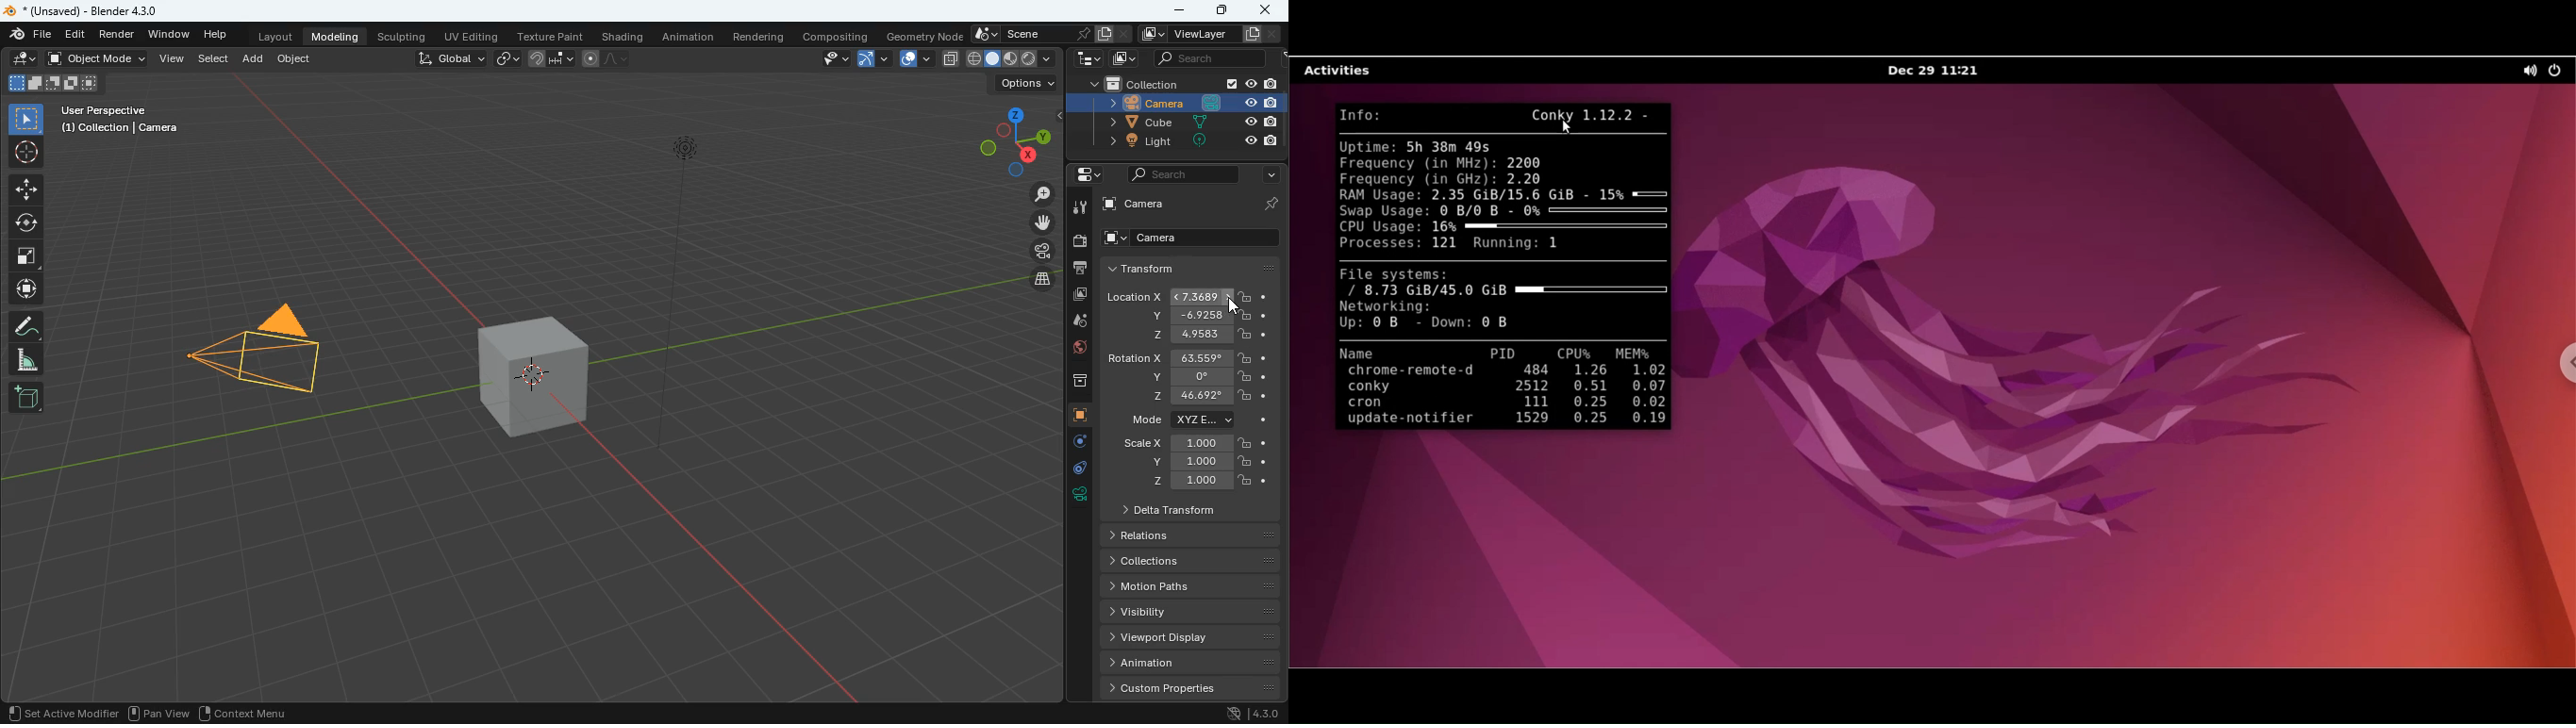  I want to click on minimize, so click(1181, 11).